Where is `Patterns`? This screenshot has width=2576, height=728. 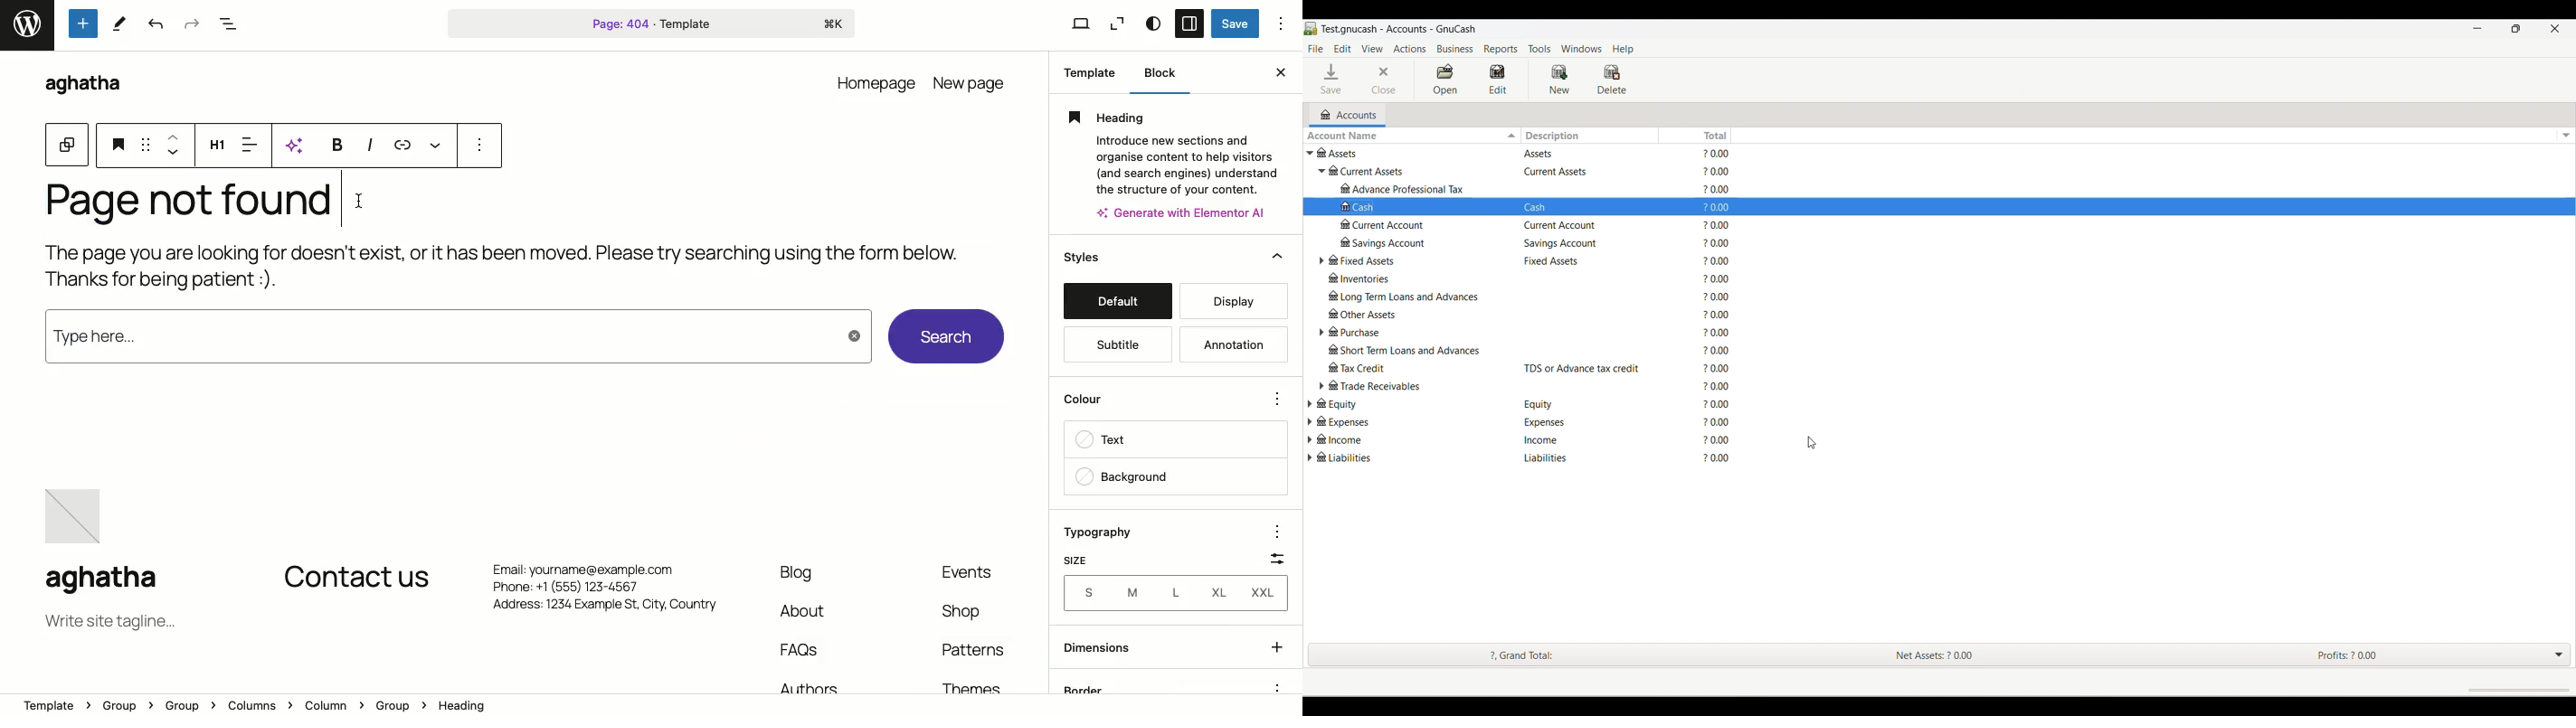 Patterns is located at coordinates (978, 655).